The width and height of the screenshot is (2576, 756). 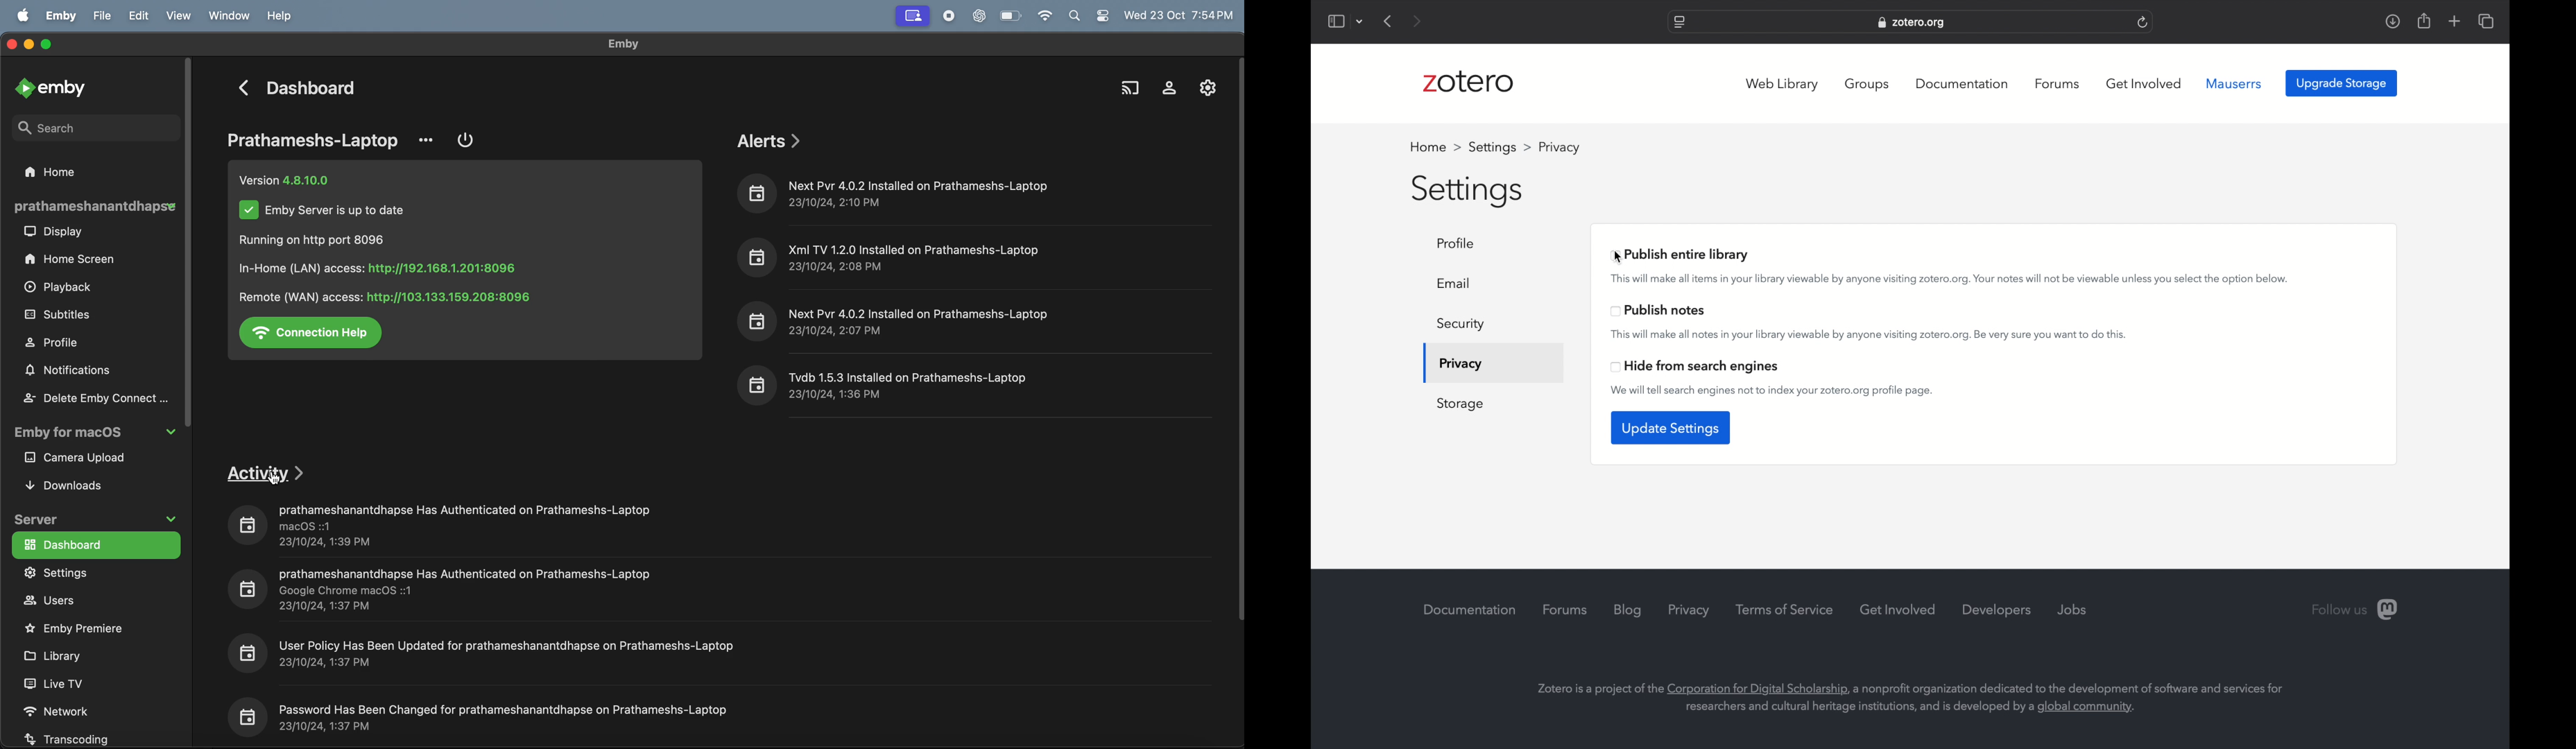 I want to click on website settings, so click(x=1680, y=23).